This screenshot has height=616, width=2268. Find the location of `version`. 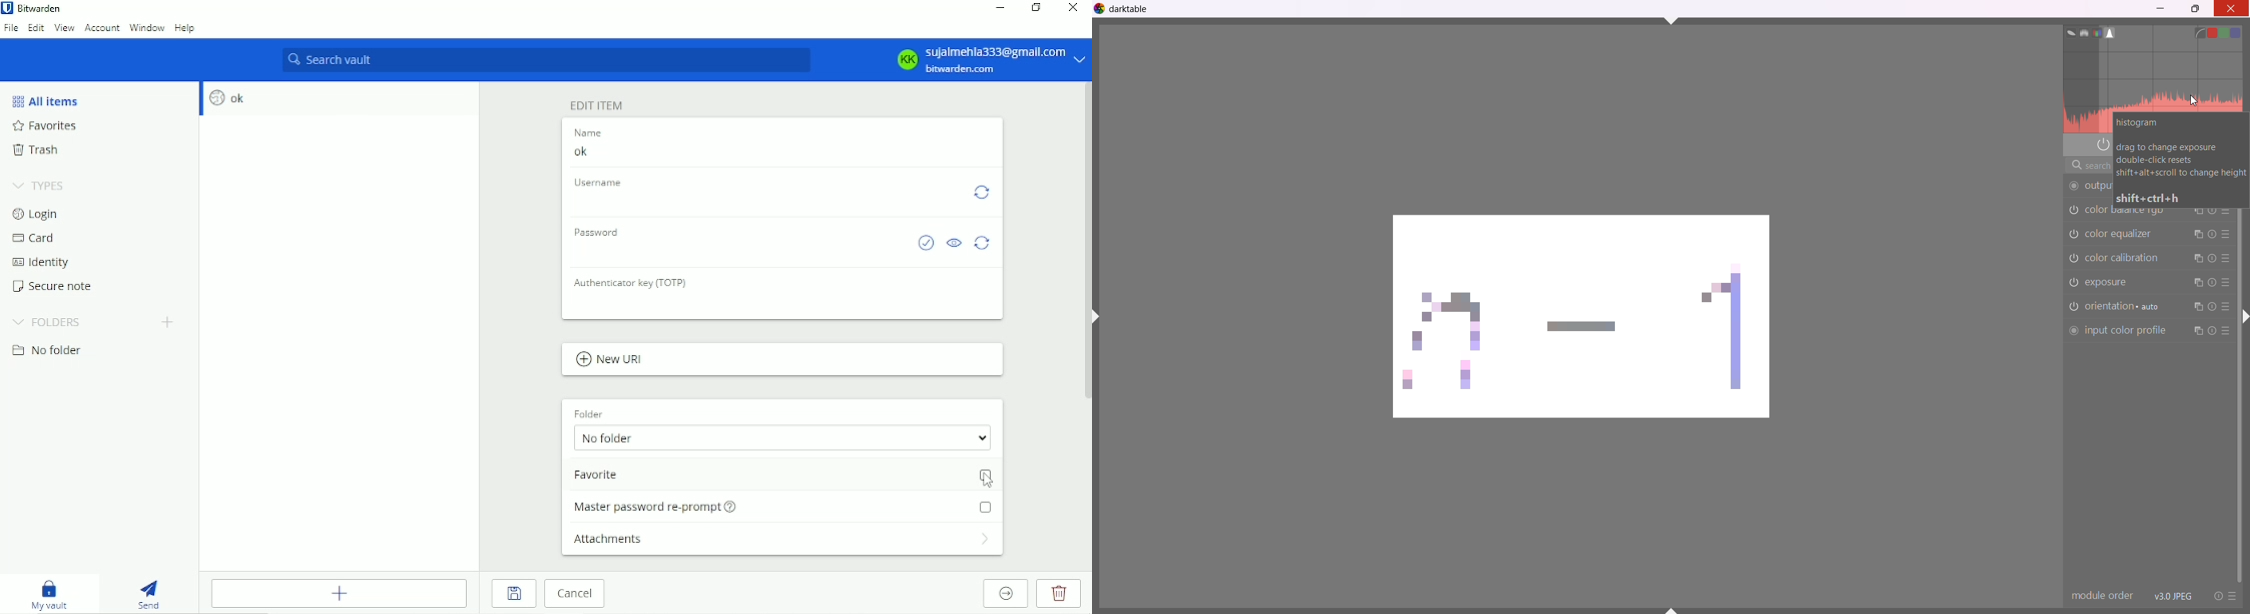

version is located at coordinates (2173, 595).